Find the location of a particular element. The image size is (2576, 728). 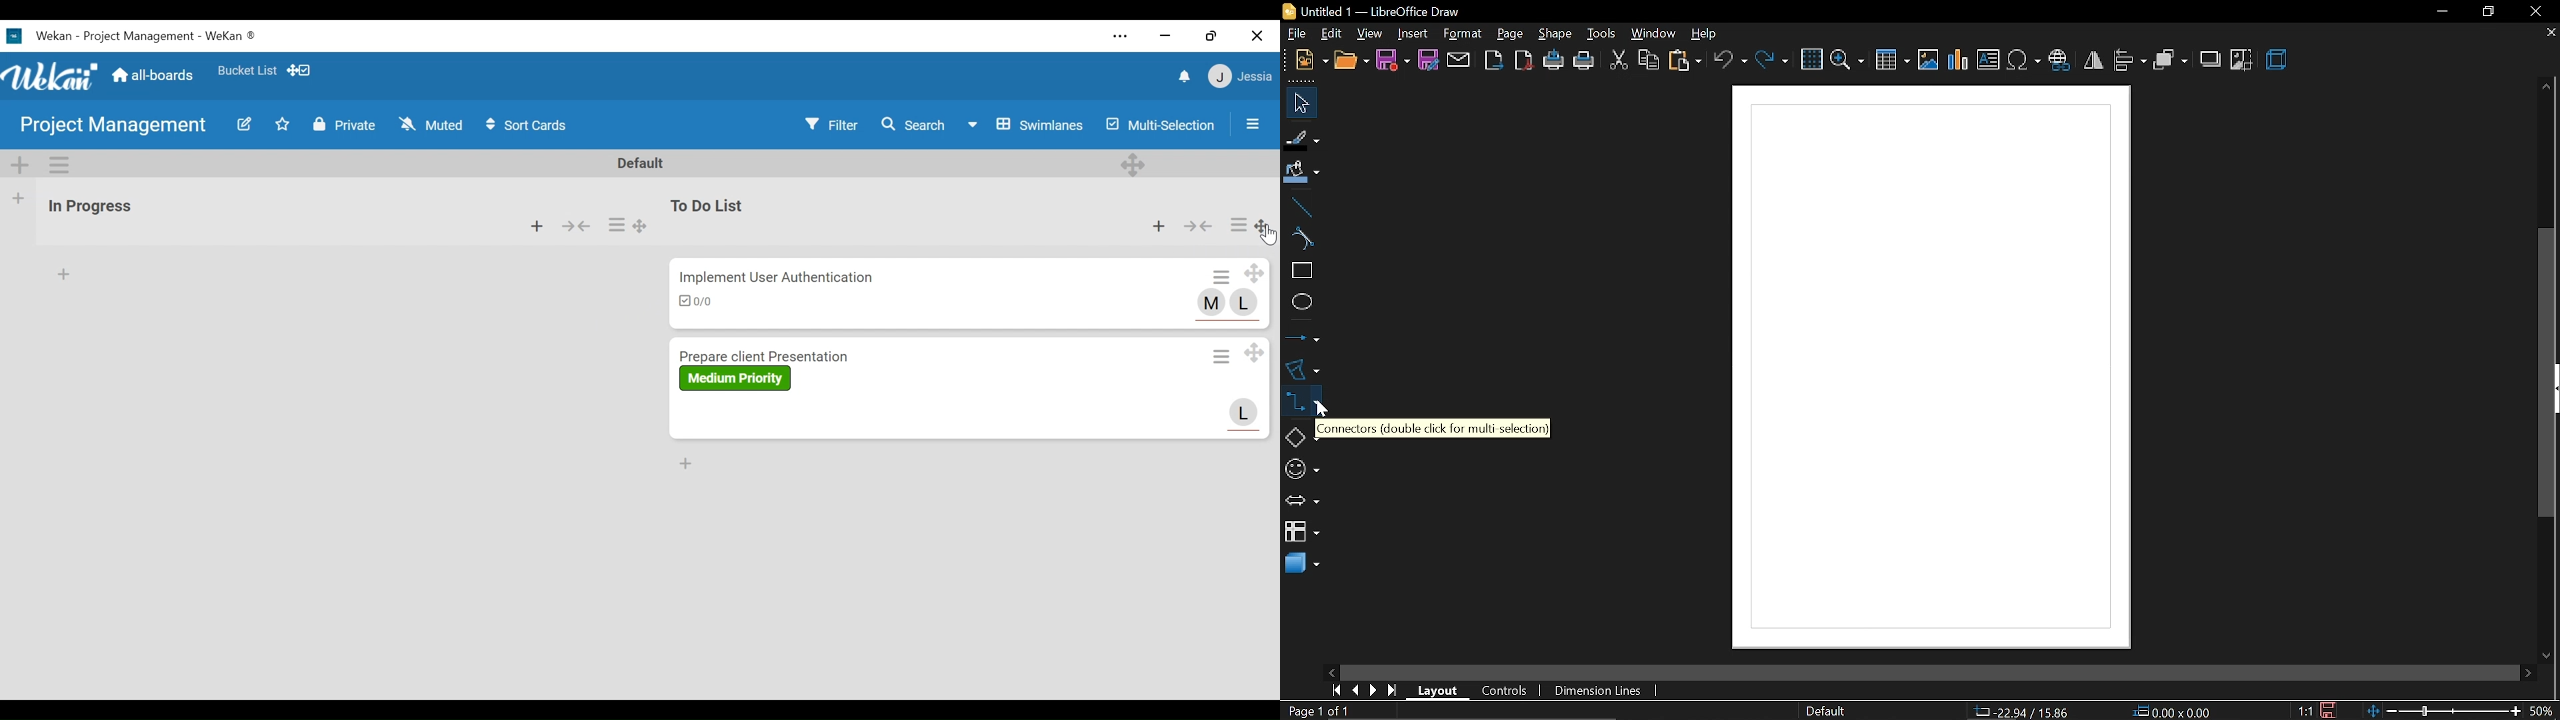

new is located at coordinates (1304, 62).